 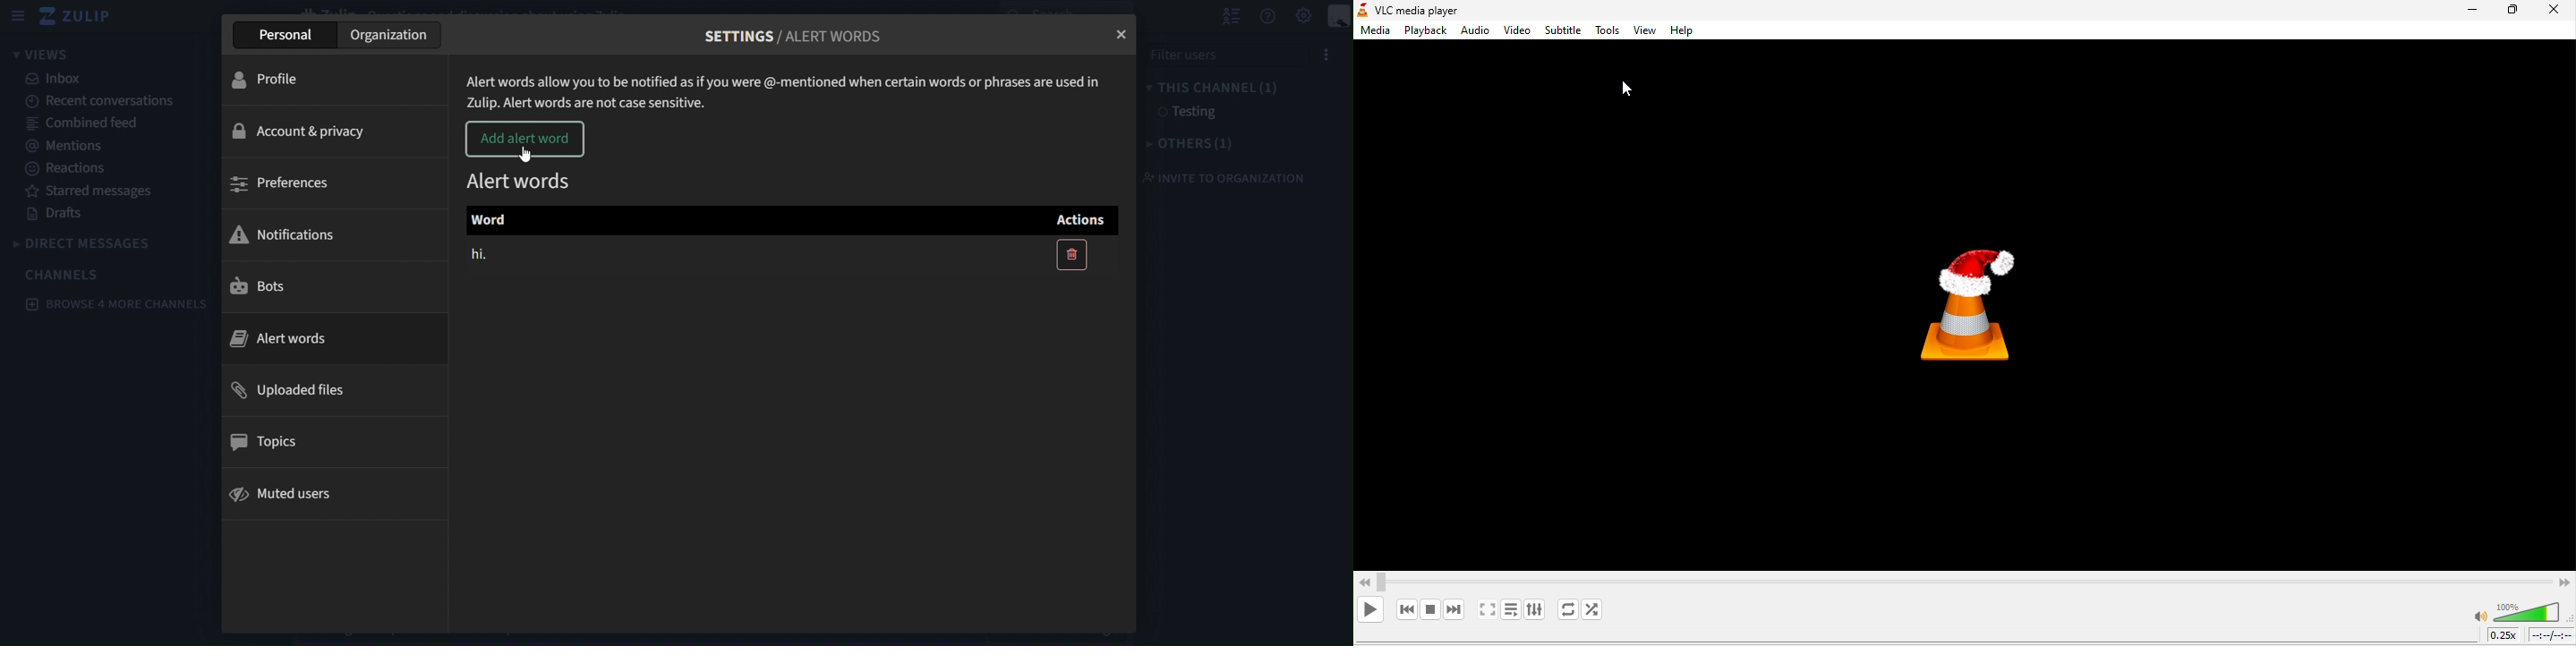 What do you see at coordinates (65, 274) in the screenshot?
I see `channels` at bounding box center [65, 274].